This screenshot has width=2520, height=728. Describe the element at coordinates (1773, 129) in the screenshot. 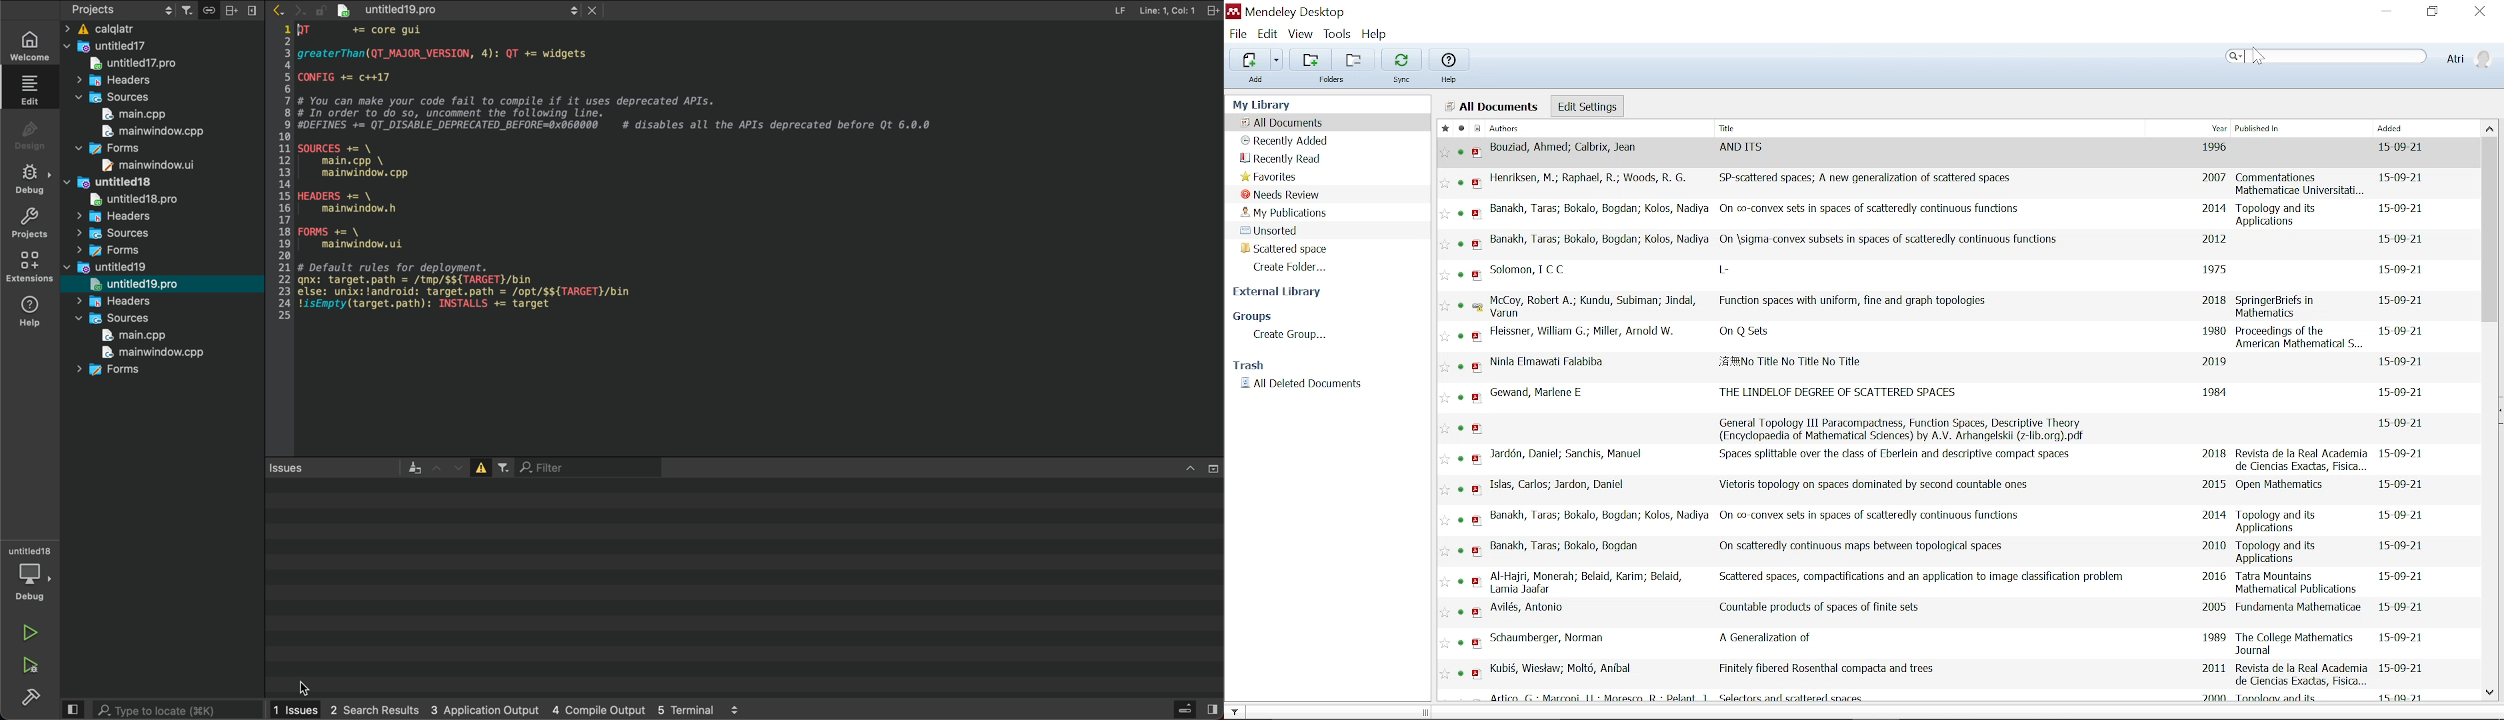

I see `Title` at that location.